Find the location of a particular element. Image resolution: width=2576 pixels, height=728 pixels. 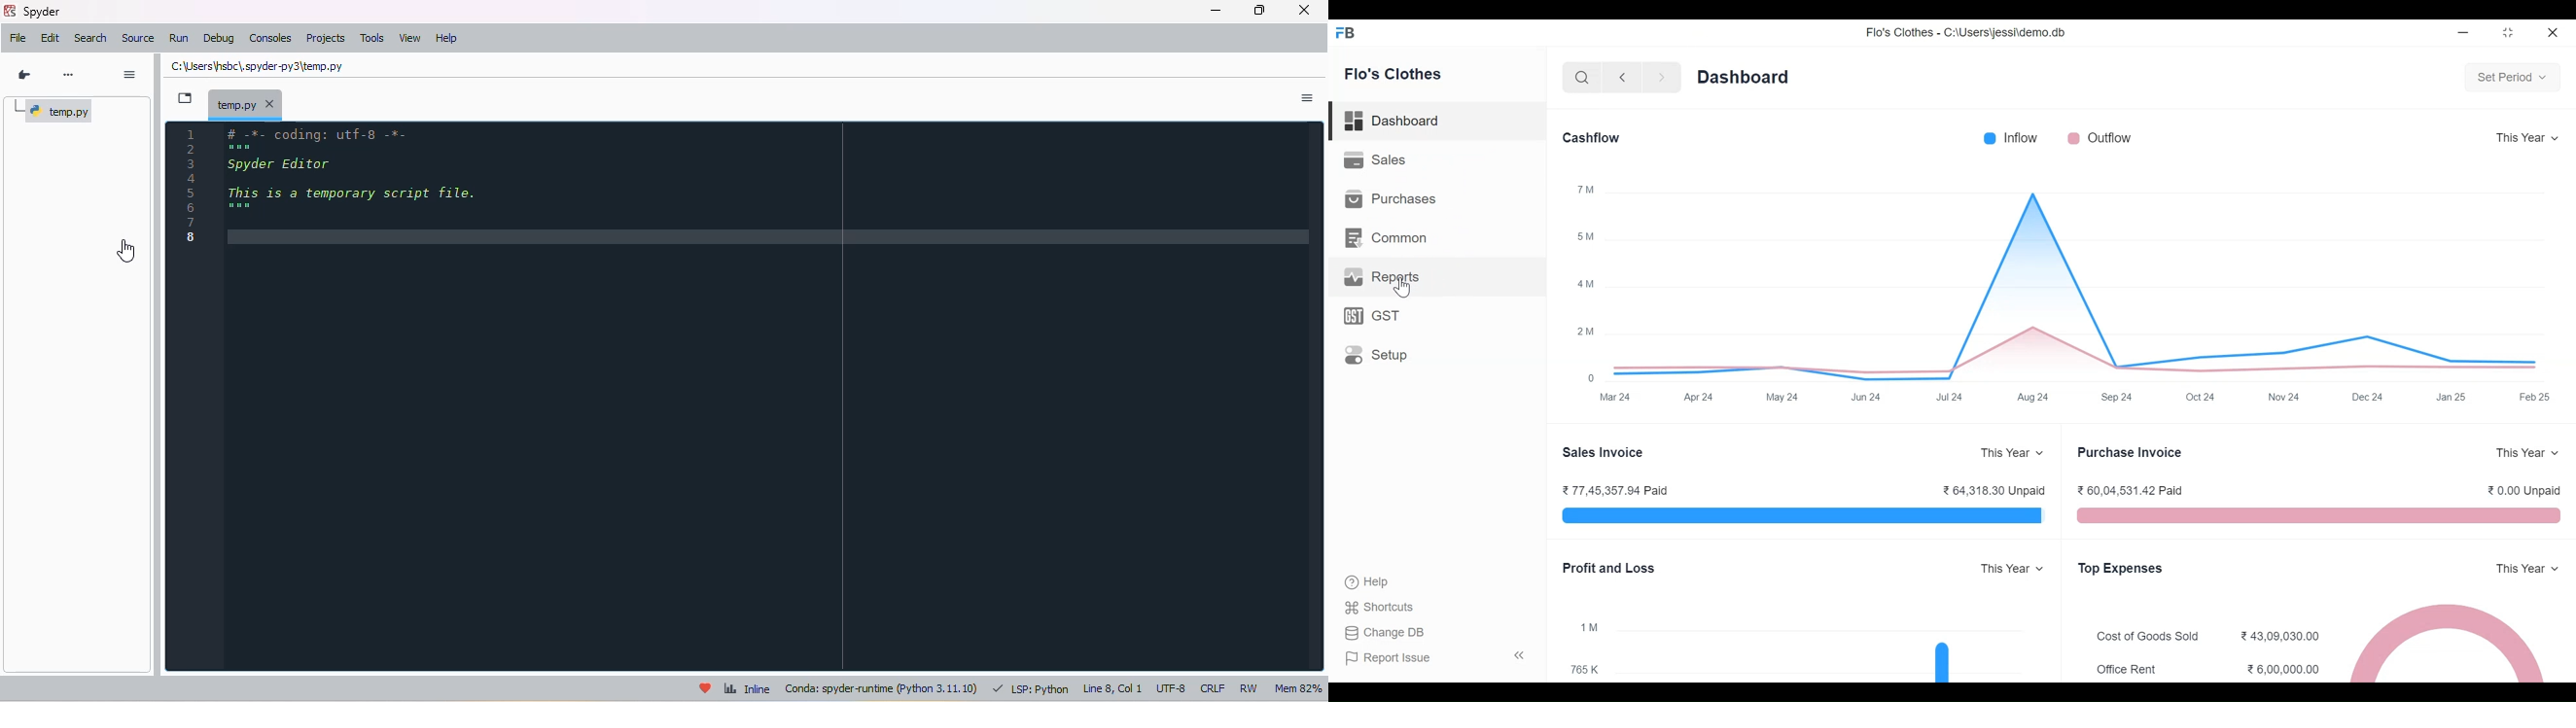

This Year is located at coordinates (2520, 568).